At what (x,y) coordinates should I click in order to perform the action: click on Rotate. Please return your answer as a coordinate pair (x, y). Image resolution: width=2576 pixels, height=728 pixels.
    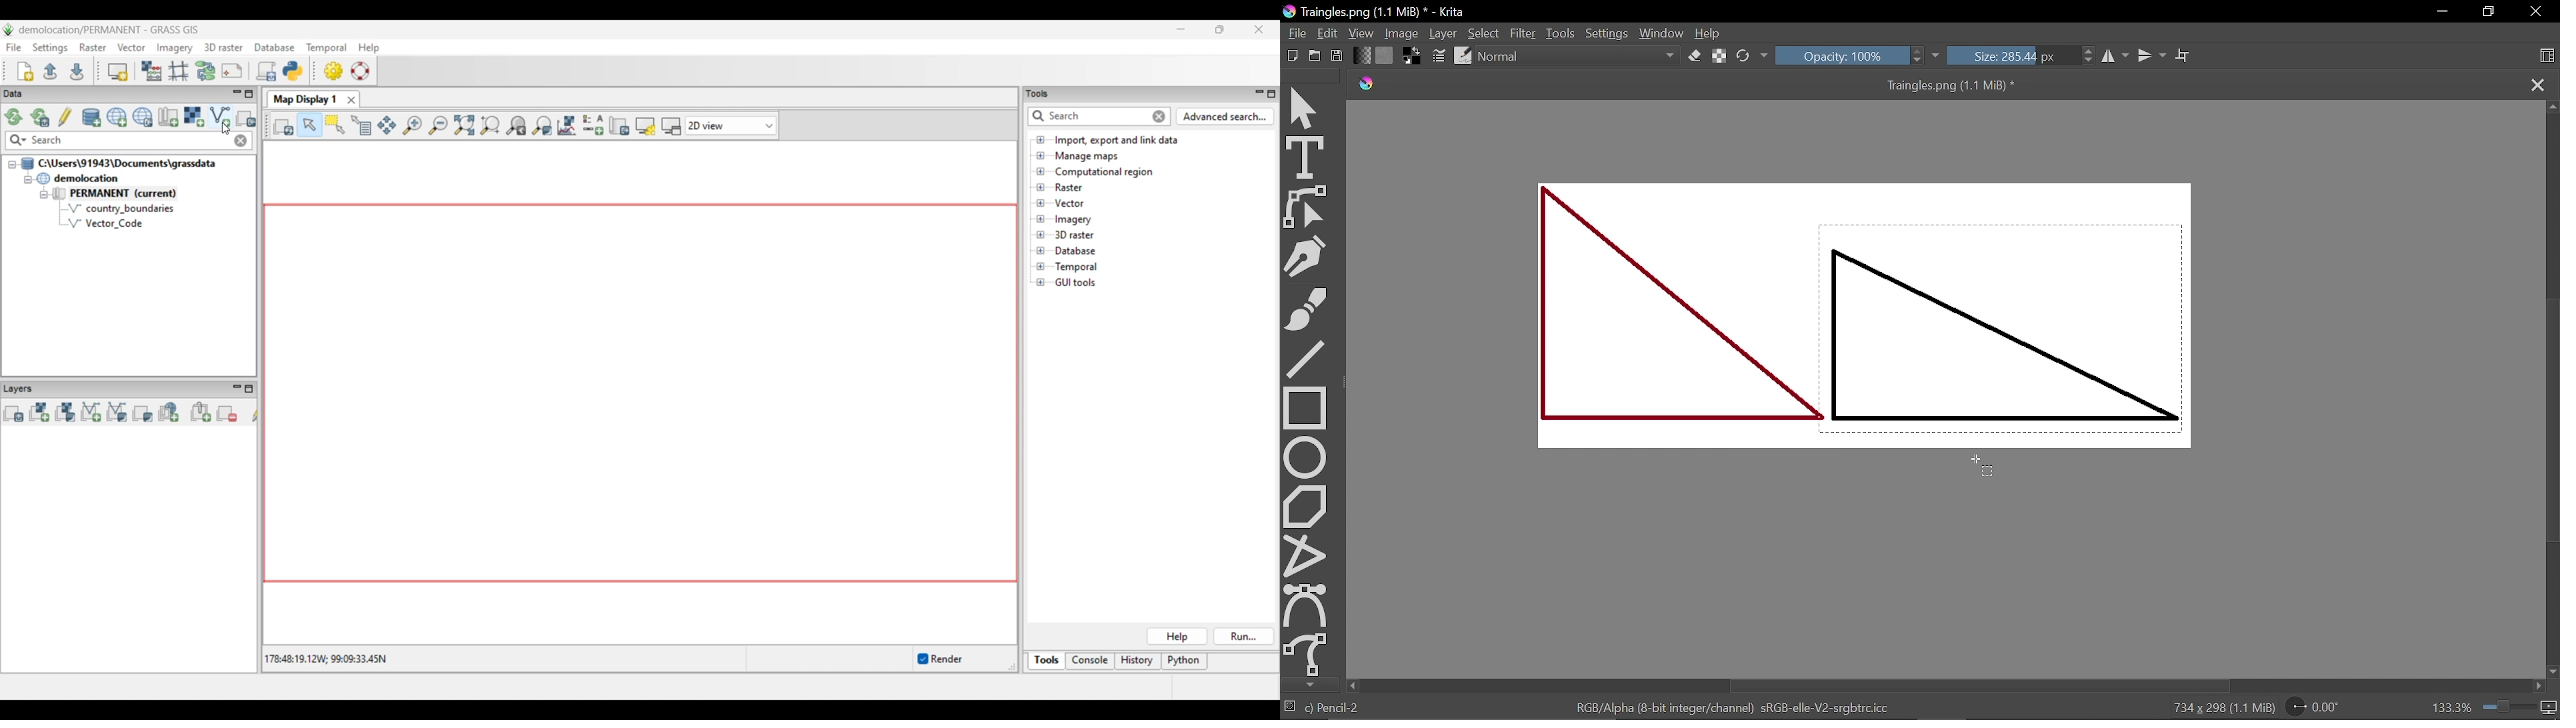
    Looking at the image, I should click on (2326, 707).